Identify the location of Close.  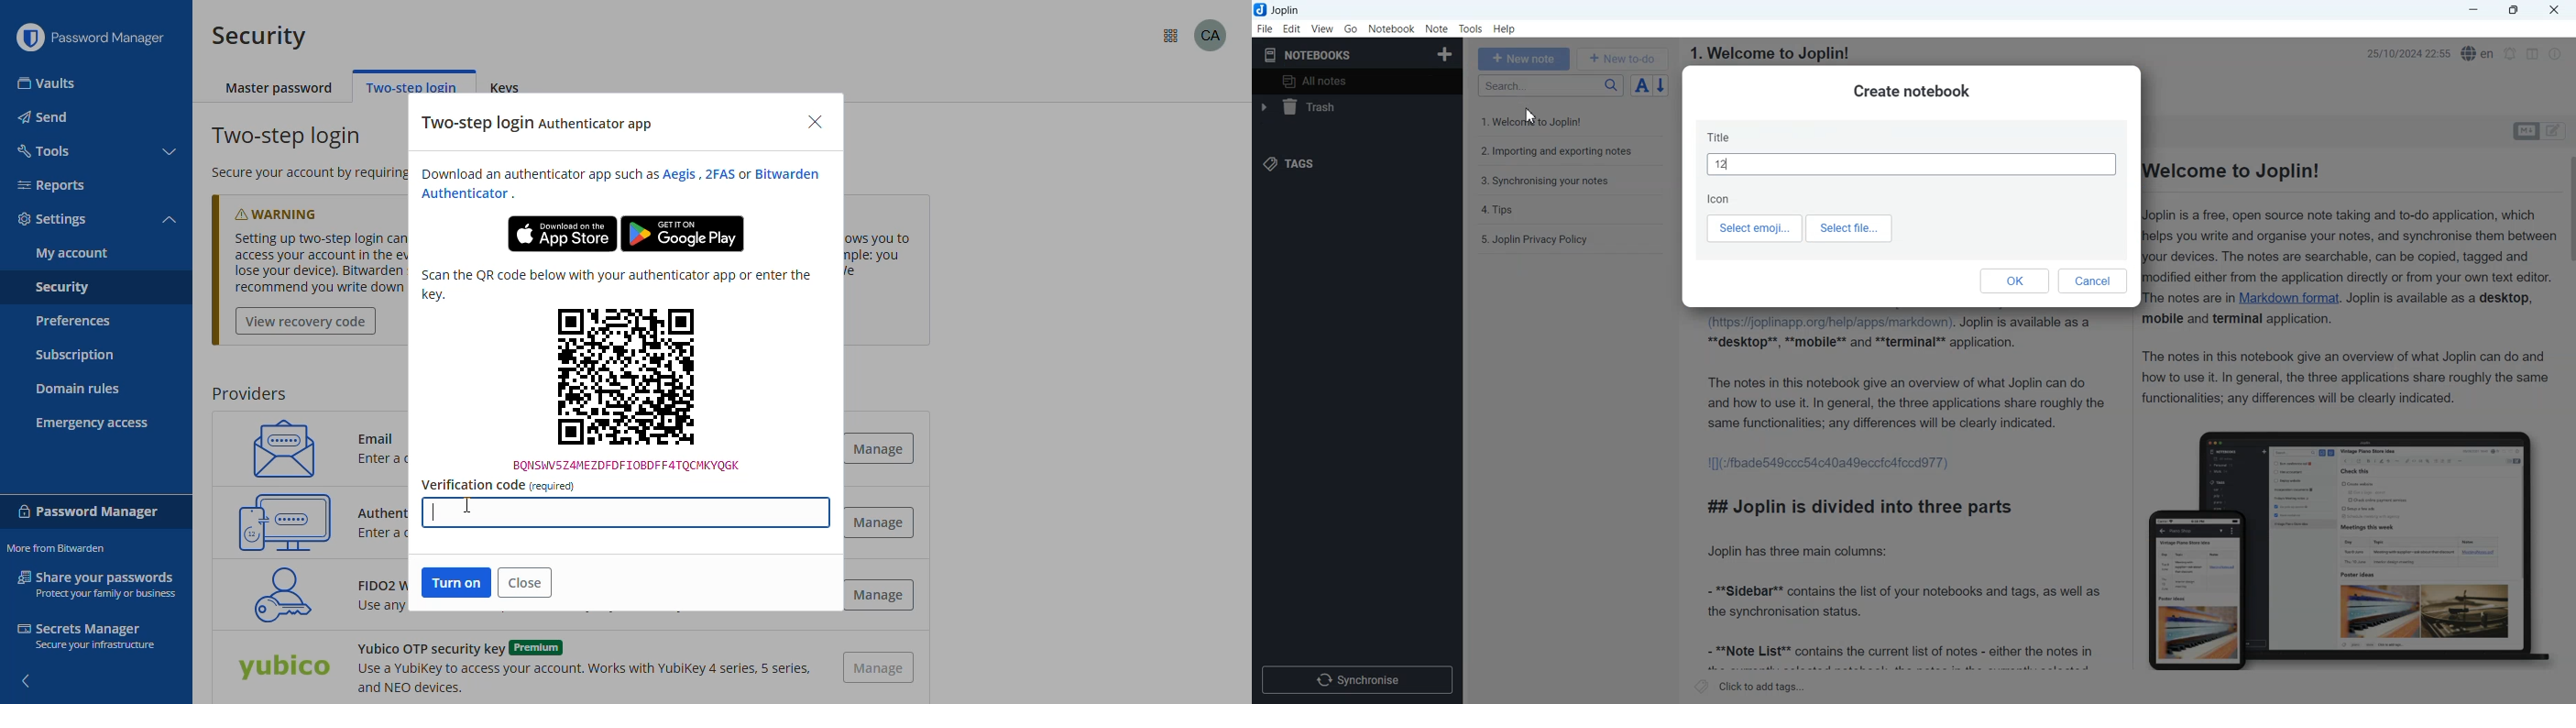
(2553, 10).